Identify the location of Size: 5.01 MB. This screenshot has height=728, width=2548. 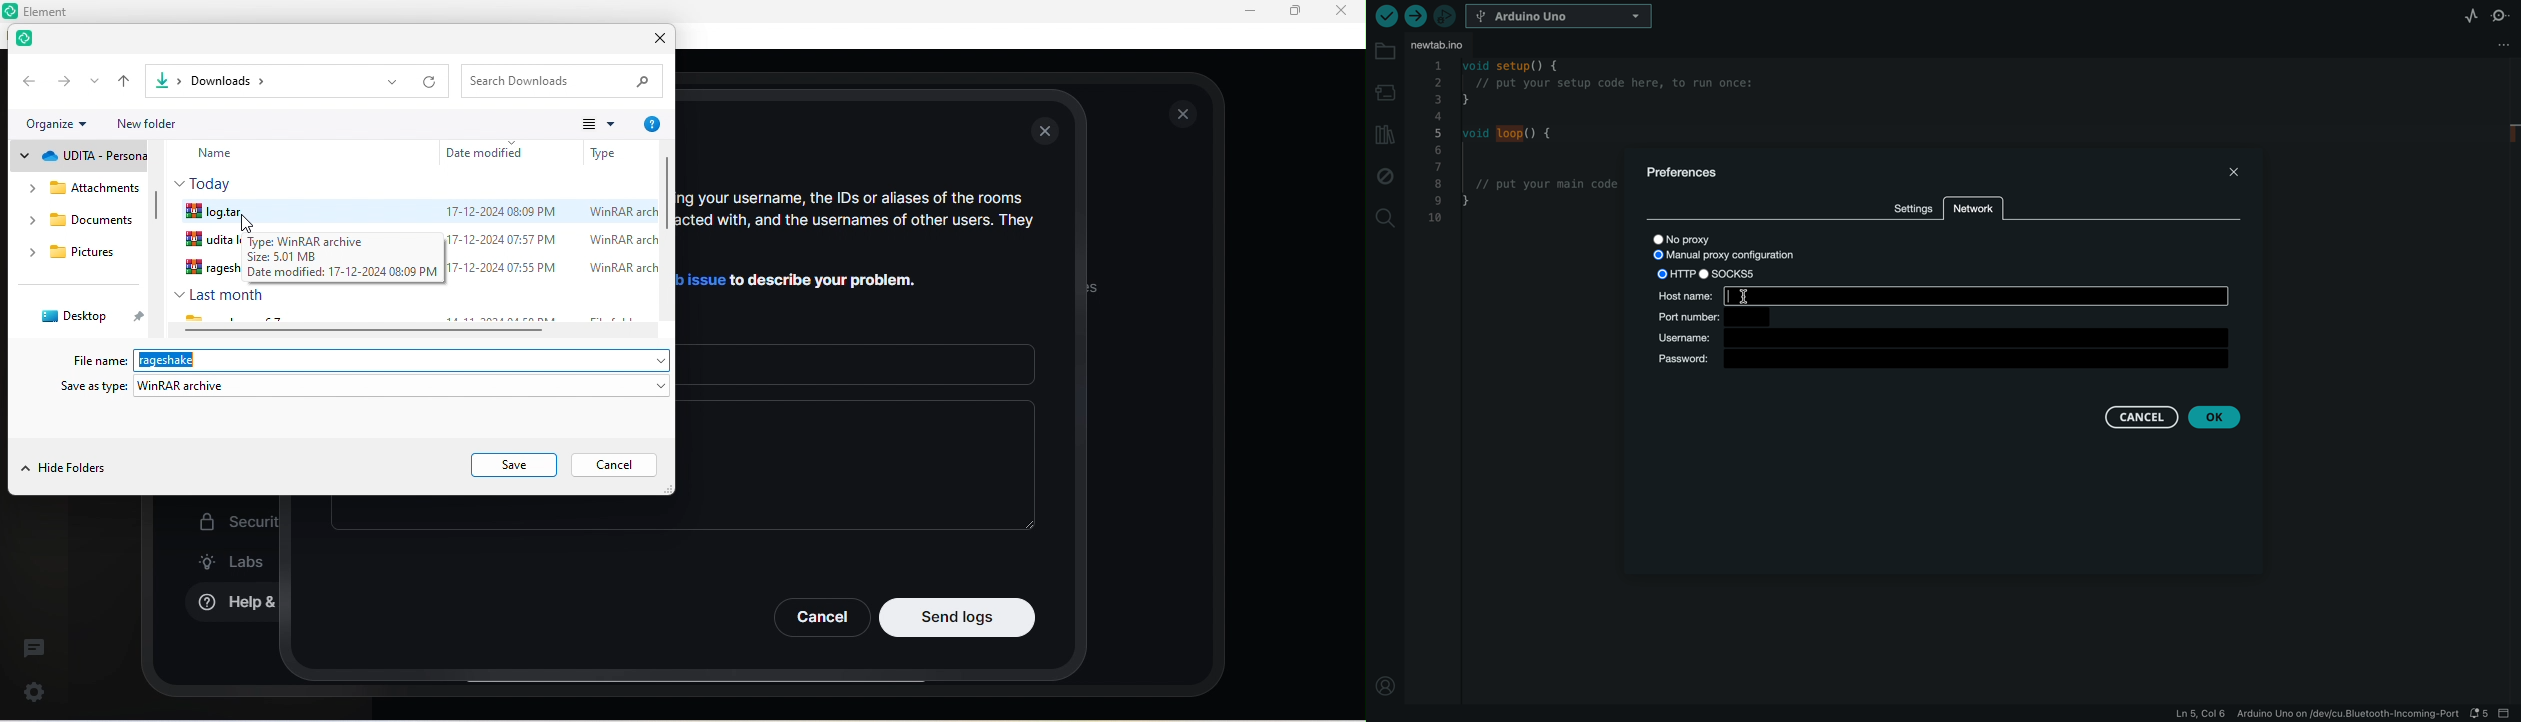
(283, 257).